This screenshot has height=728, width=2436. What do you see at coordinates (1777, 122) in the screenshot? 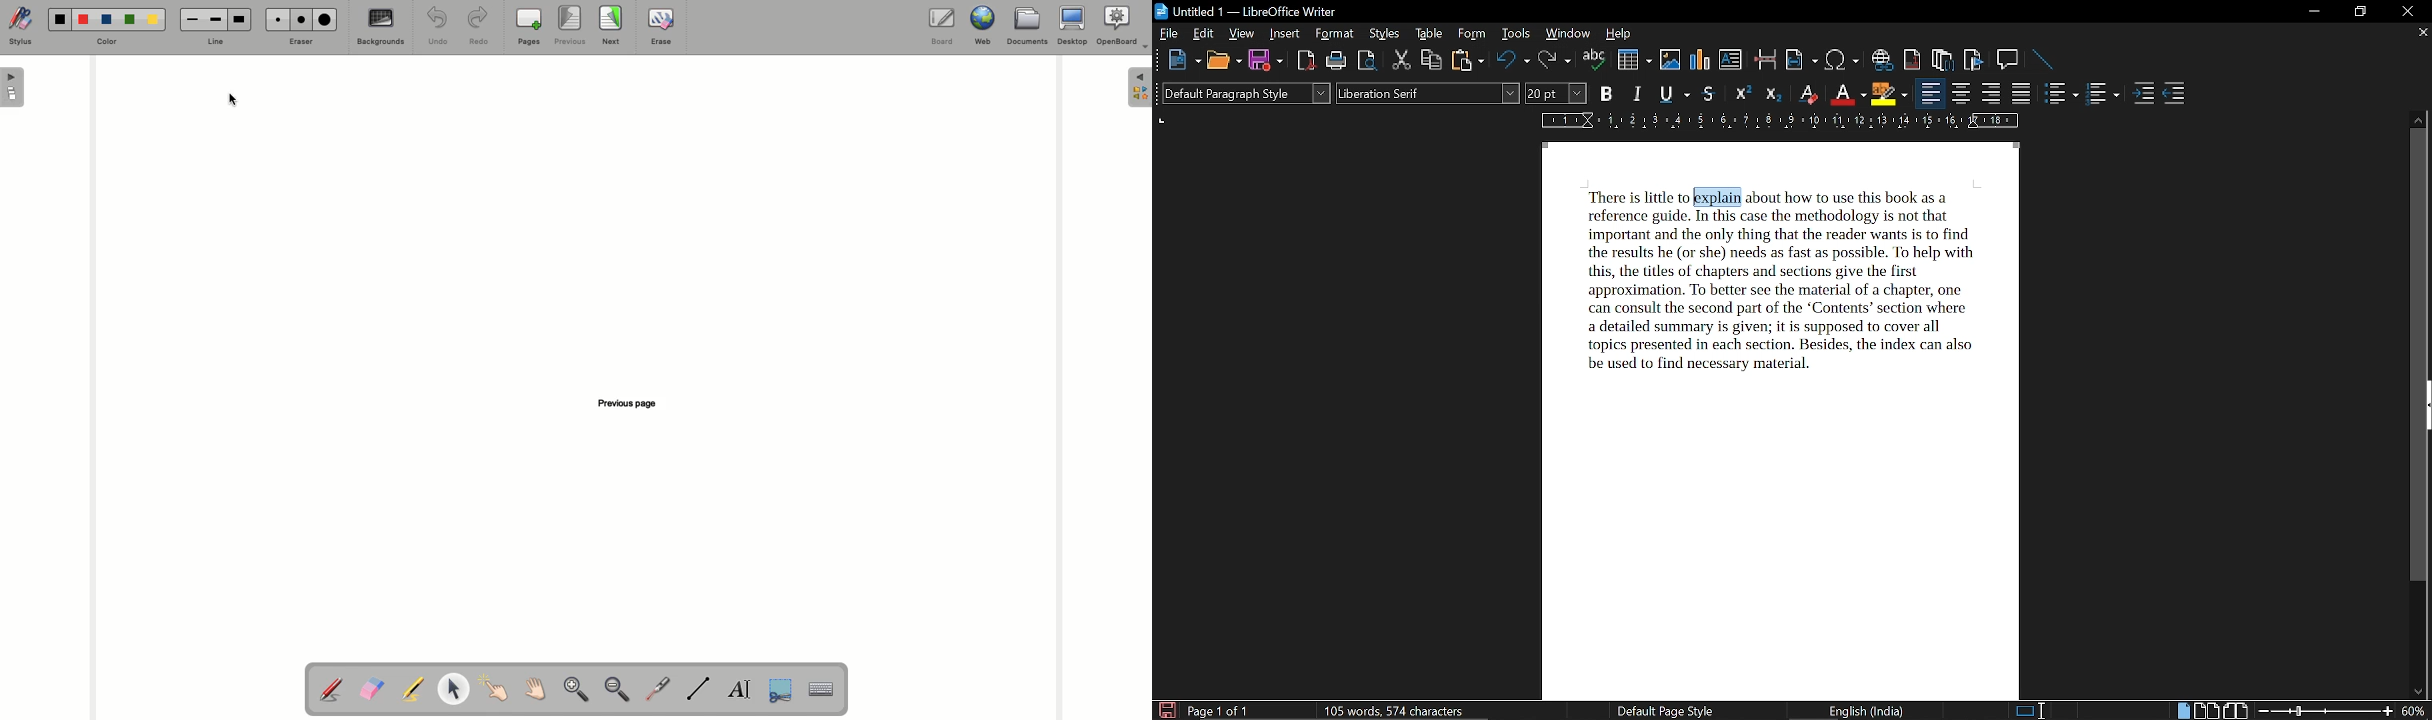
I see `scale` at bounding box center [1777, 122].